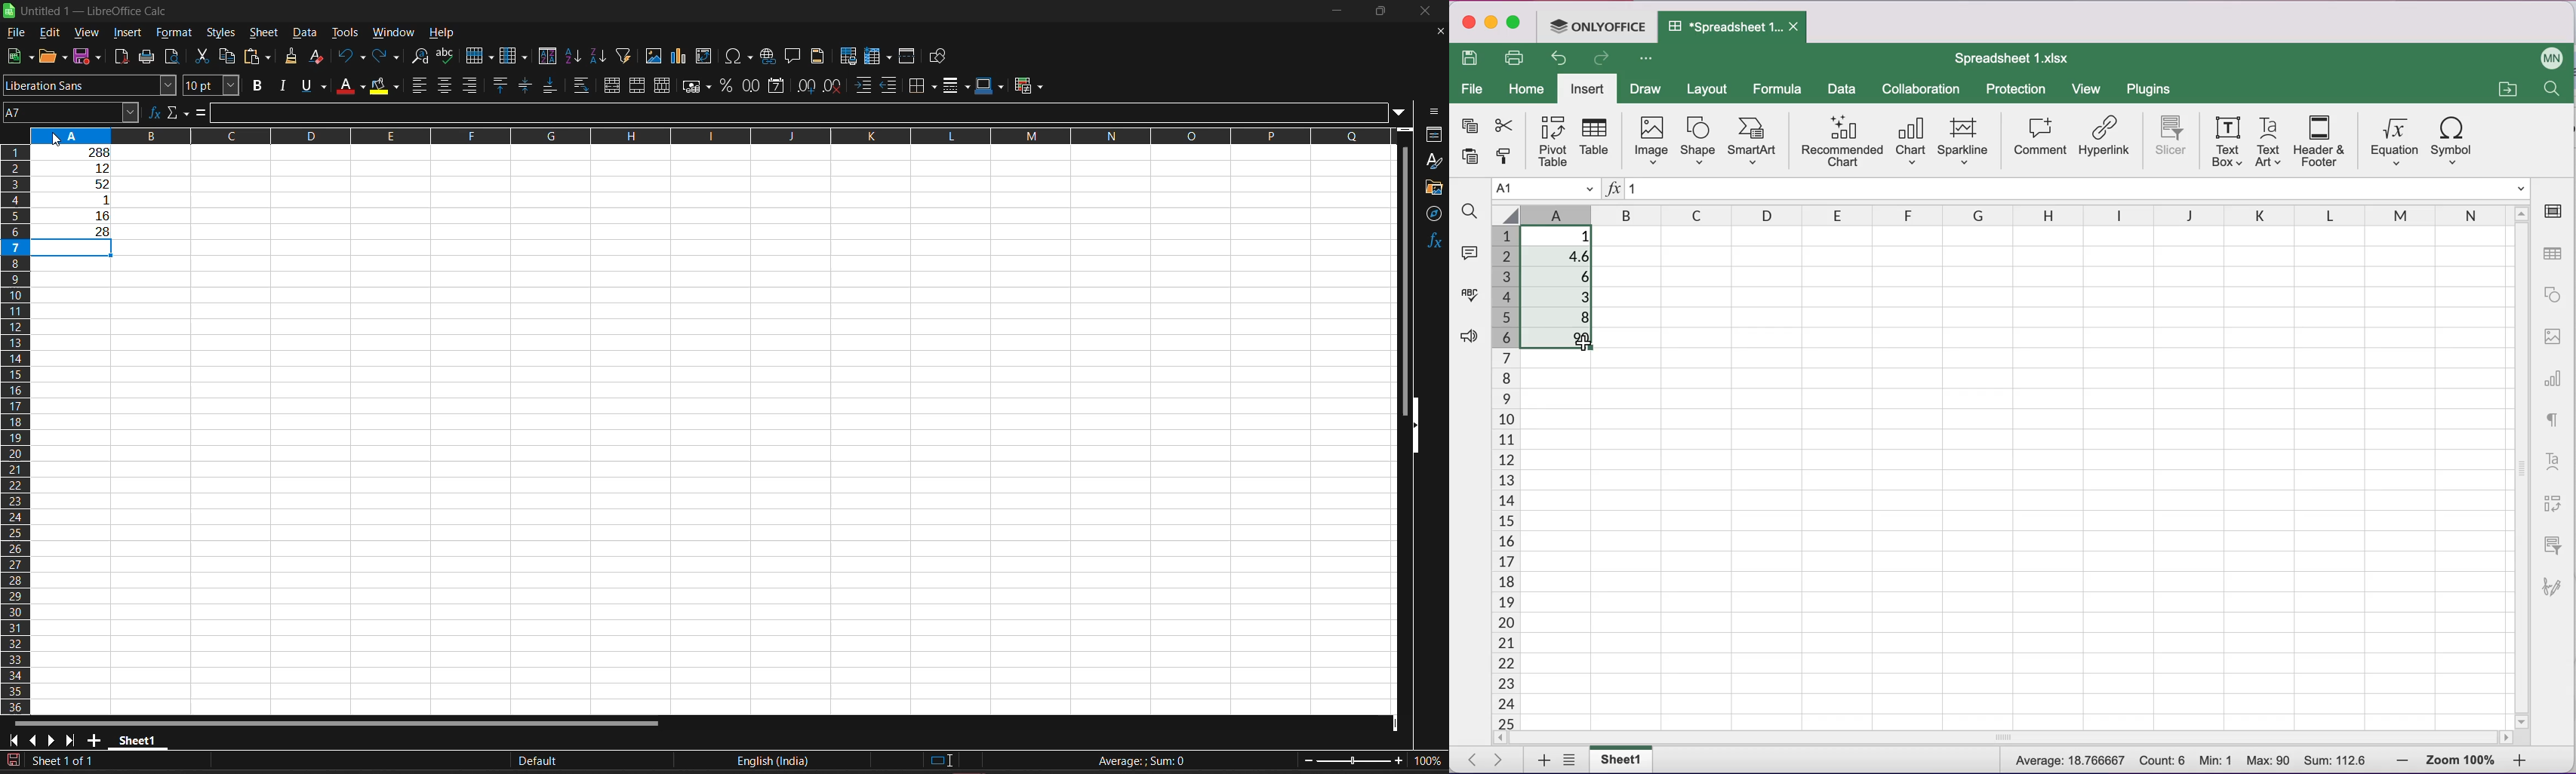 The width and height of the screenshot is (2576, 784). Describe the element at coordinates (72, 737) in the screenshot. I see `scroll to  last sheet` at that location.